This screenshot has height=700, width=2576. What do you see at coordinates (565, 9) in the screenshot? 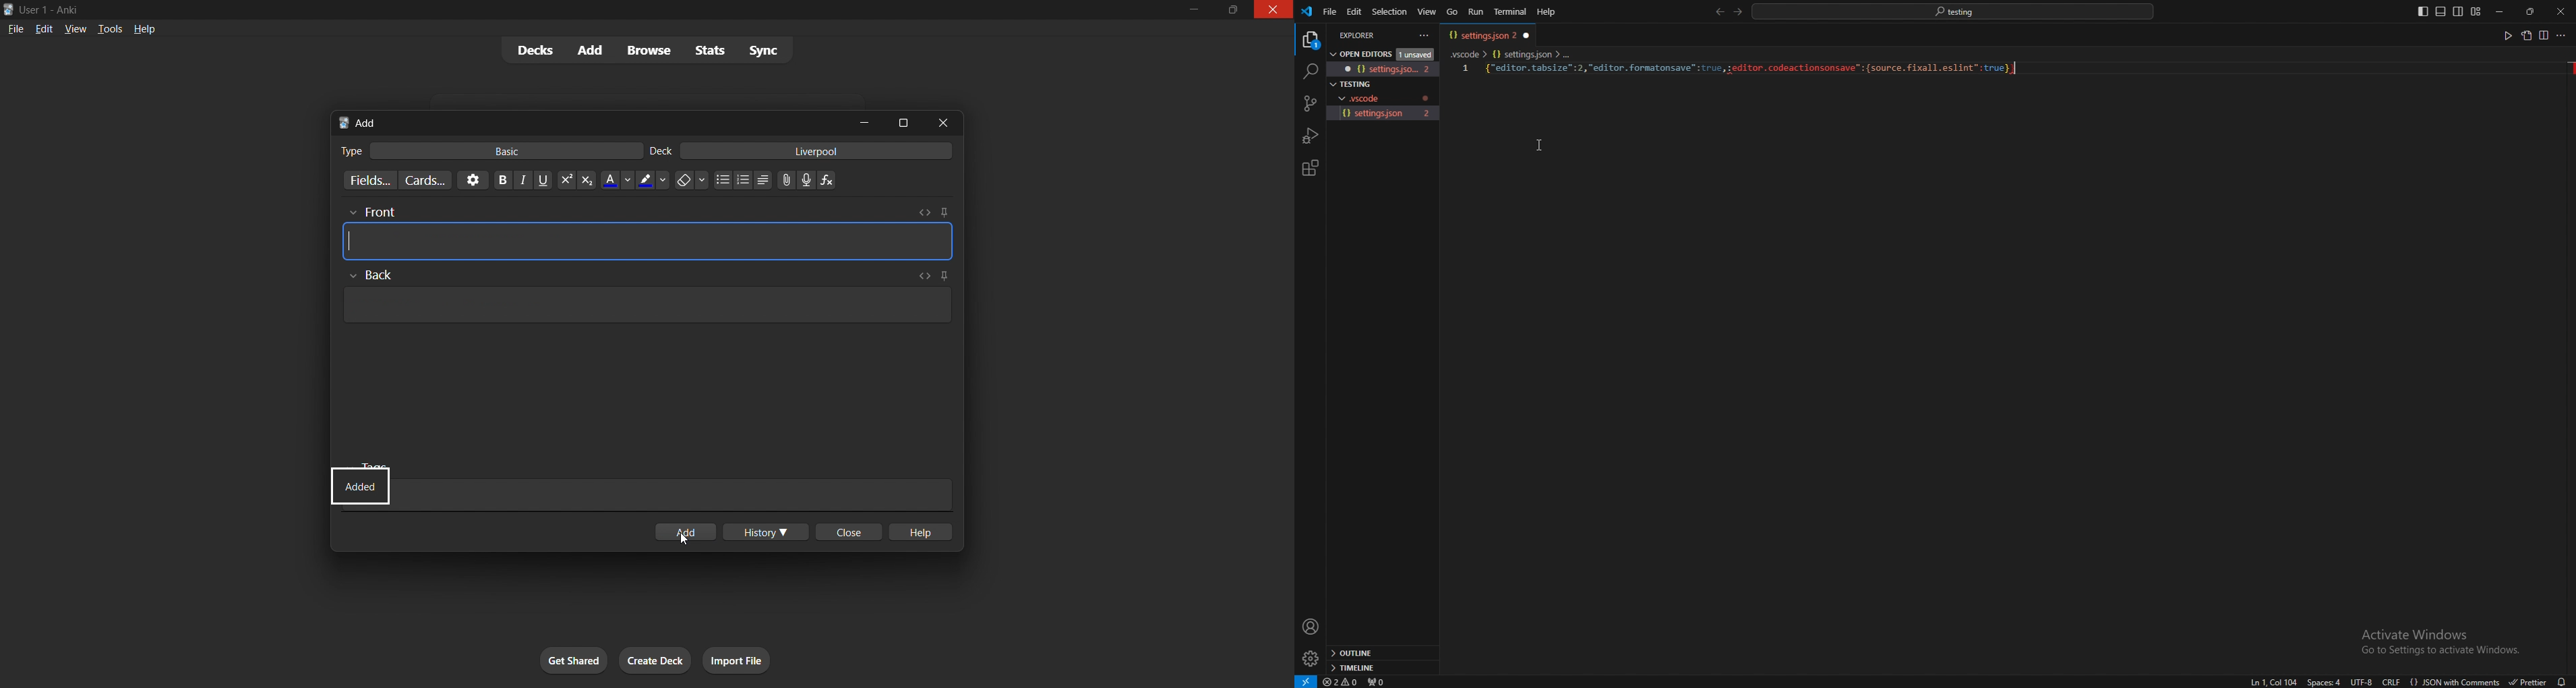
I see `windows title bar` at bounding box center [565, 9].